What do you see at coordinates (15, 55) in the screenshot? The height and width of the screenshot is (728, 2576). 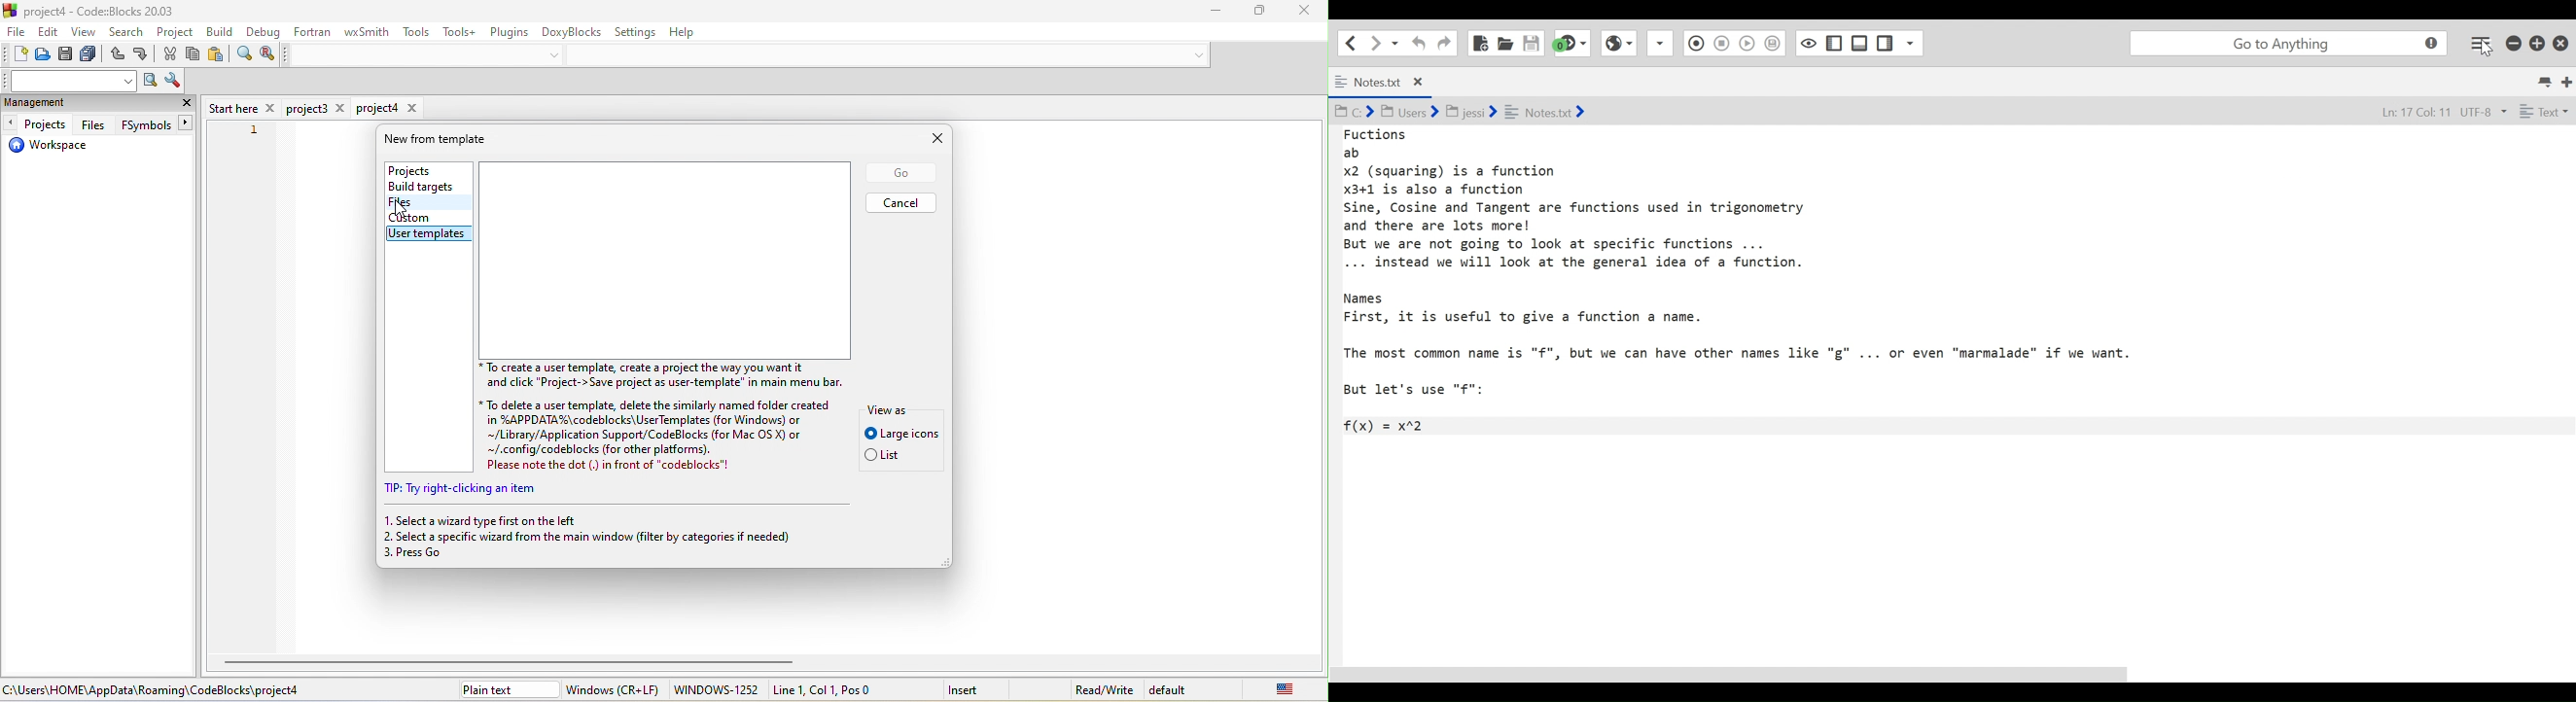 I see `new` at bounding box center [15, 55].